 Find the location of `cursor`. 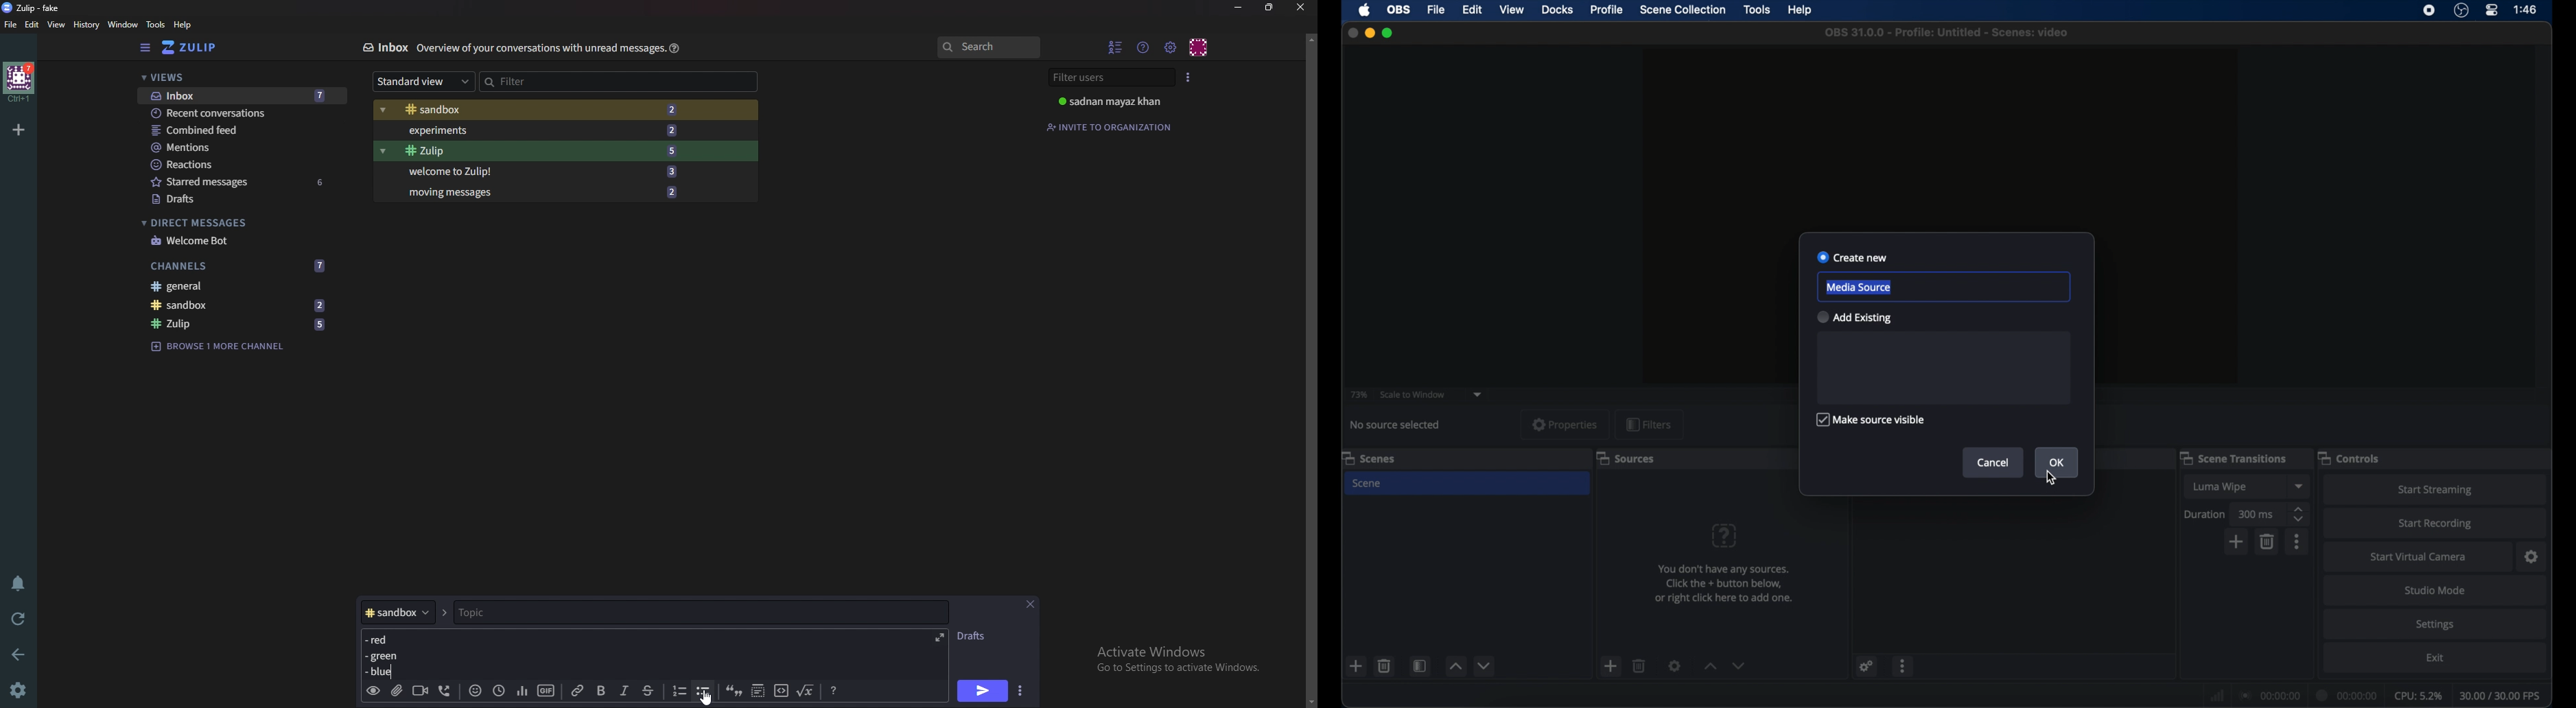

cursor is located at coordinates (2053, 478).